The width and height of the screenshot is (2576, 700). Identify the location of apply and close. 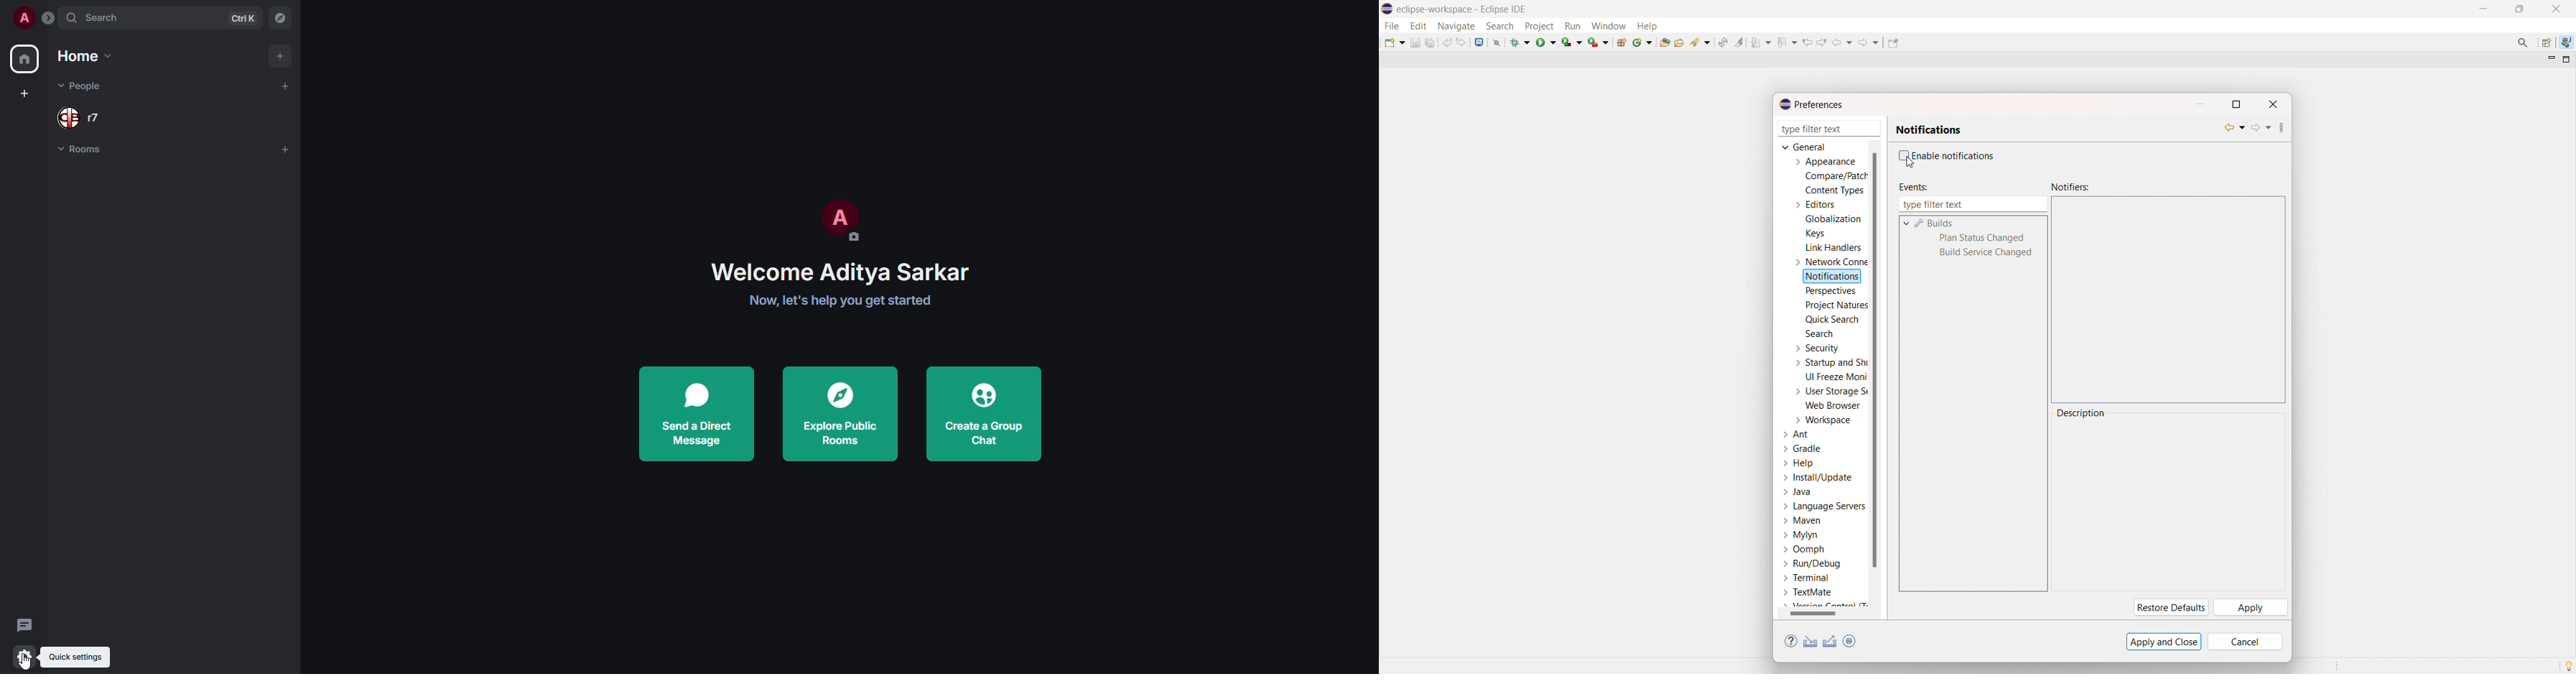
(2164, 642).